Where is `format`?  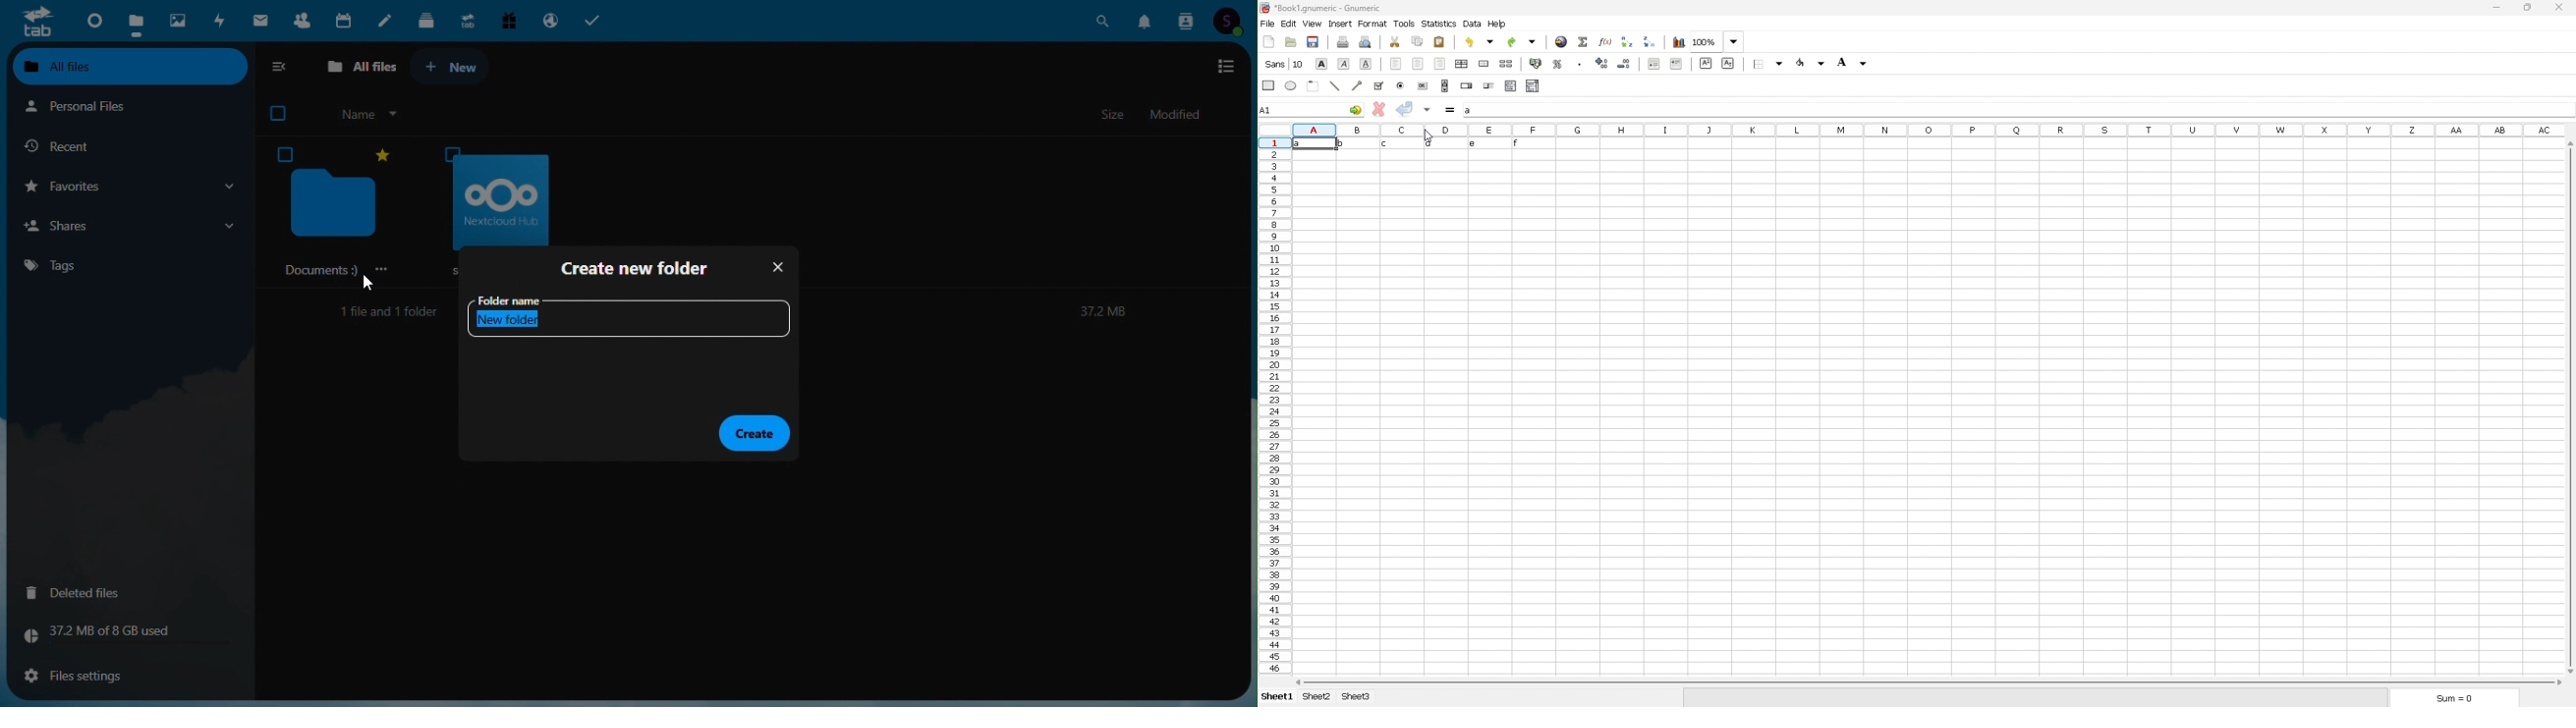 format is located at coordinates (1373, 23).